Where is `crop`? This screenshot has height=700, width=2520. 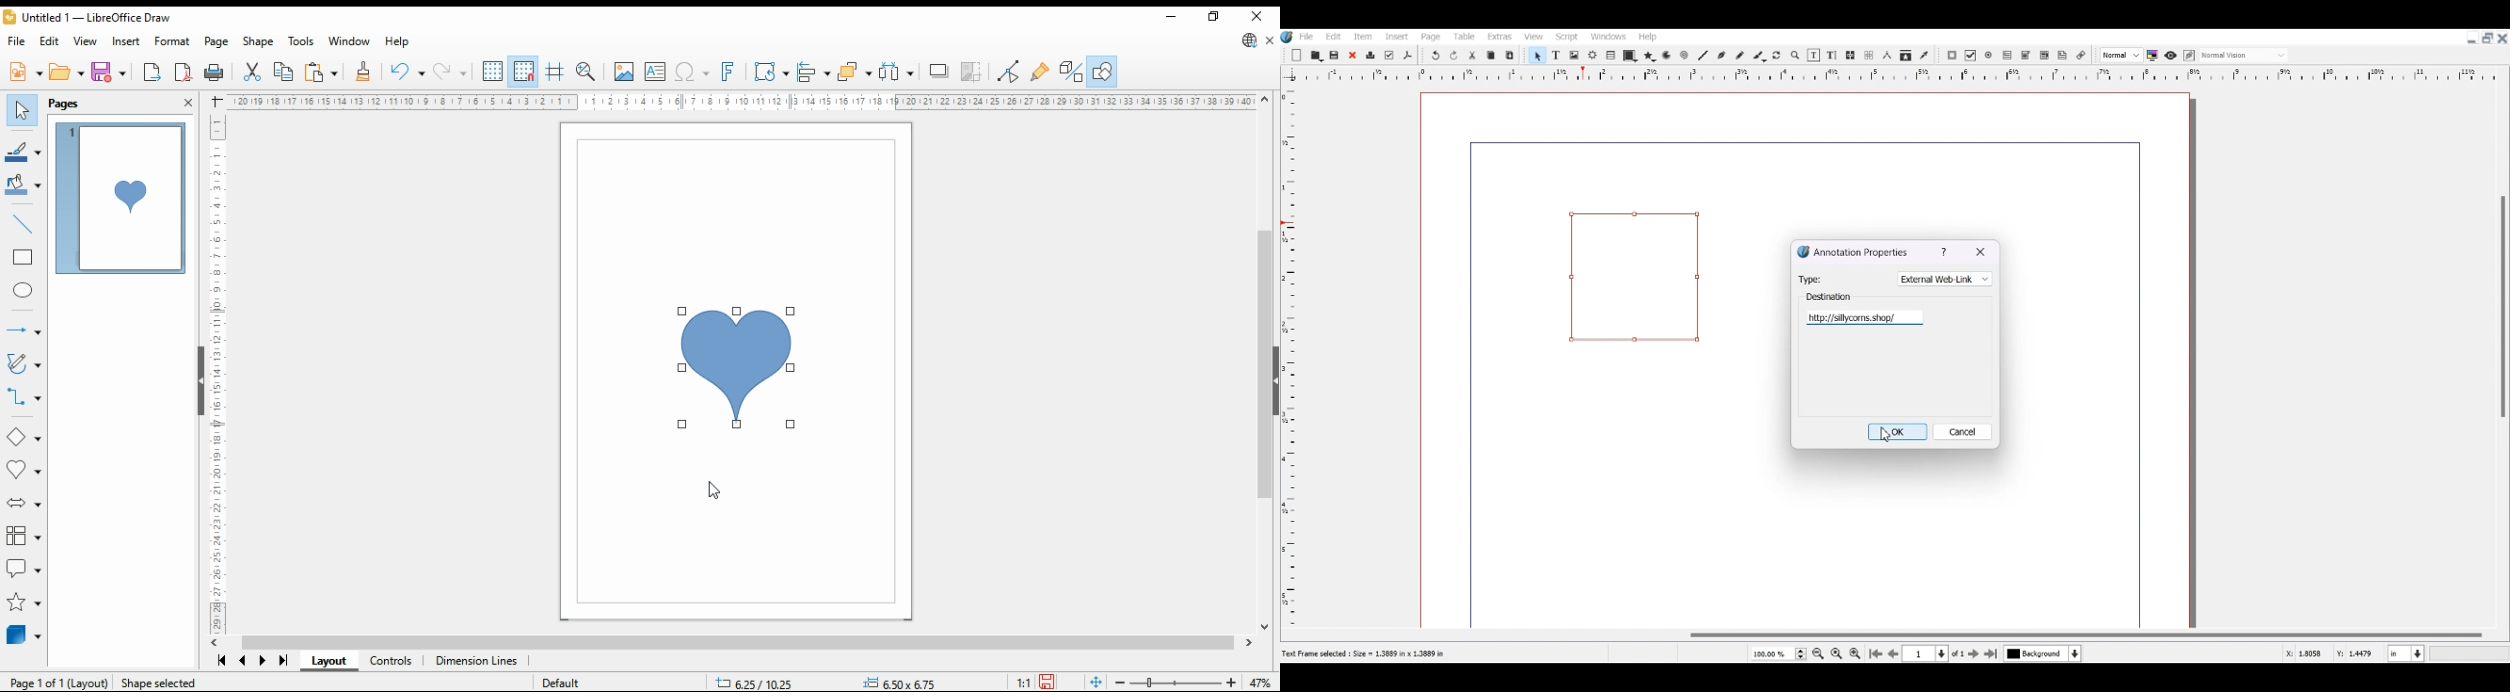 crop is located at coordinates (975, 72).